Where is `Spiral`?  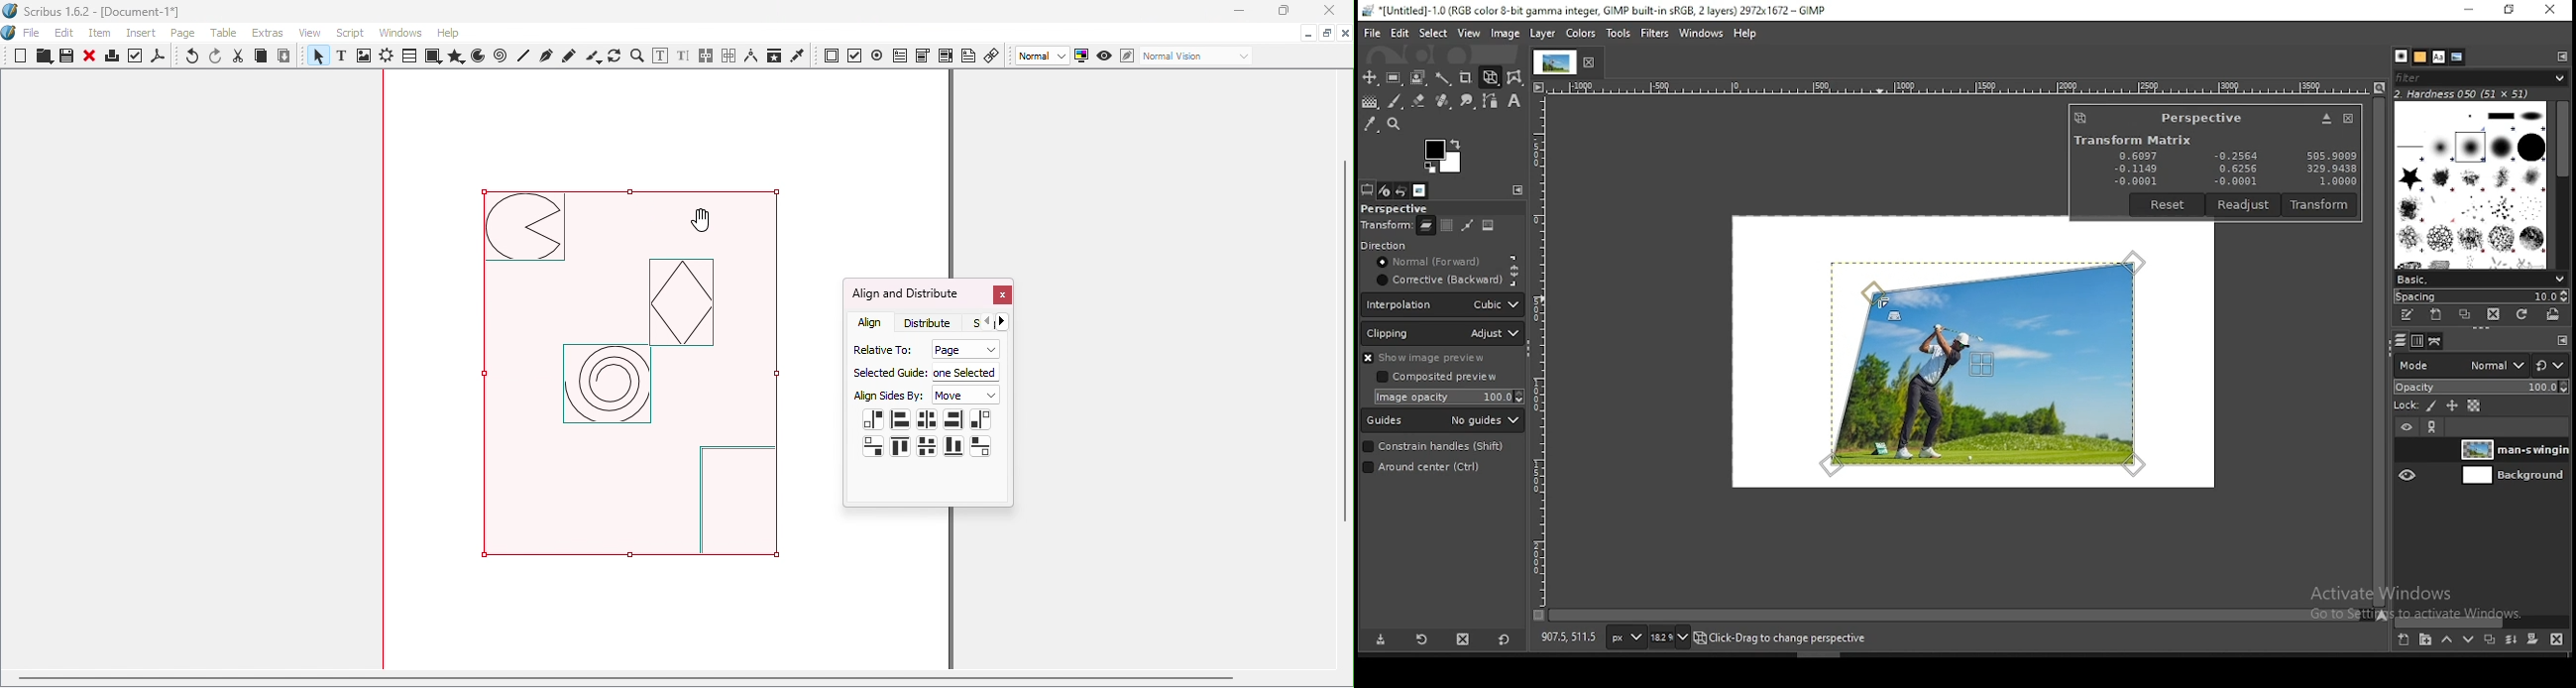
Spiral is located at coordinates (503, 57).